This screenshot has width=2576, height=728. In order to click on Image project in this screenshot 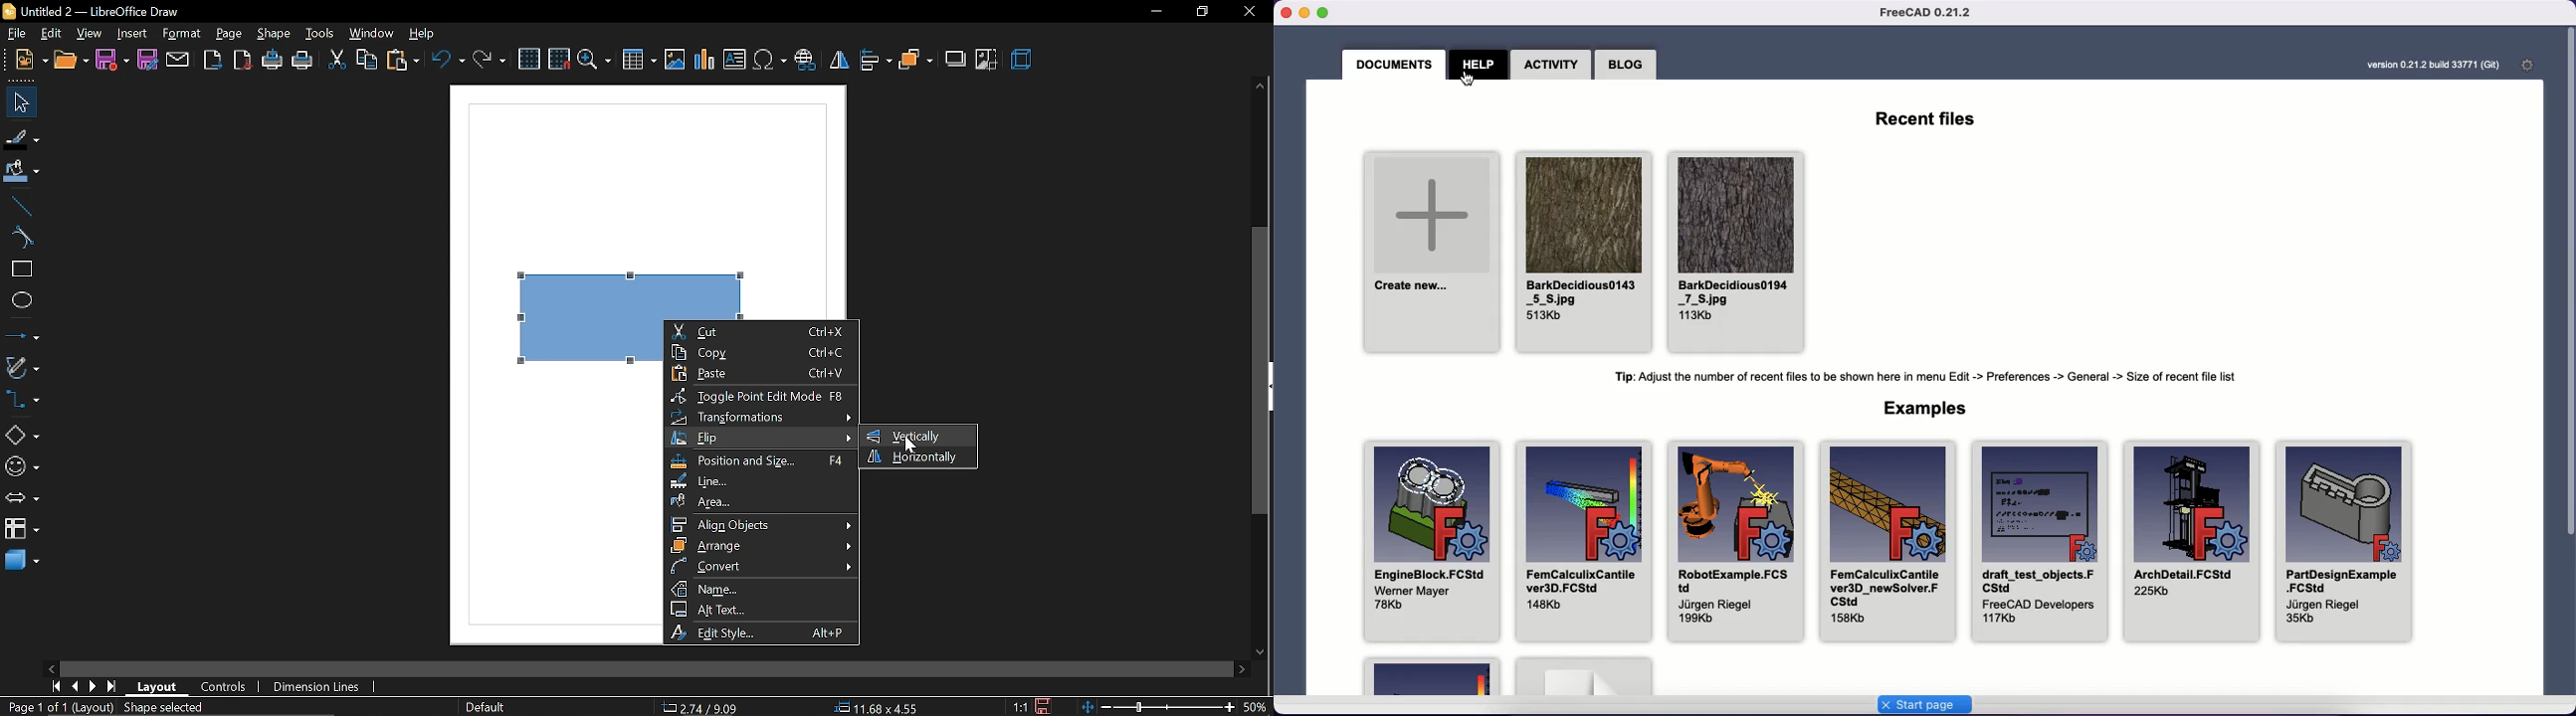, I will do `click(1581, 250)`.